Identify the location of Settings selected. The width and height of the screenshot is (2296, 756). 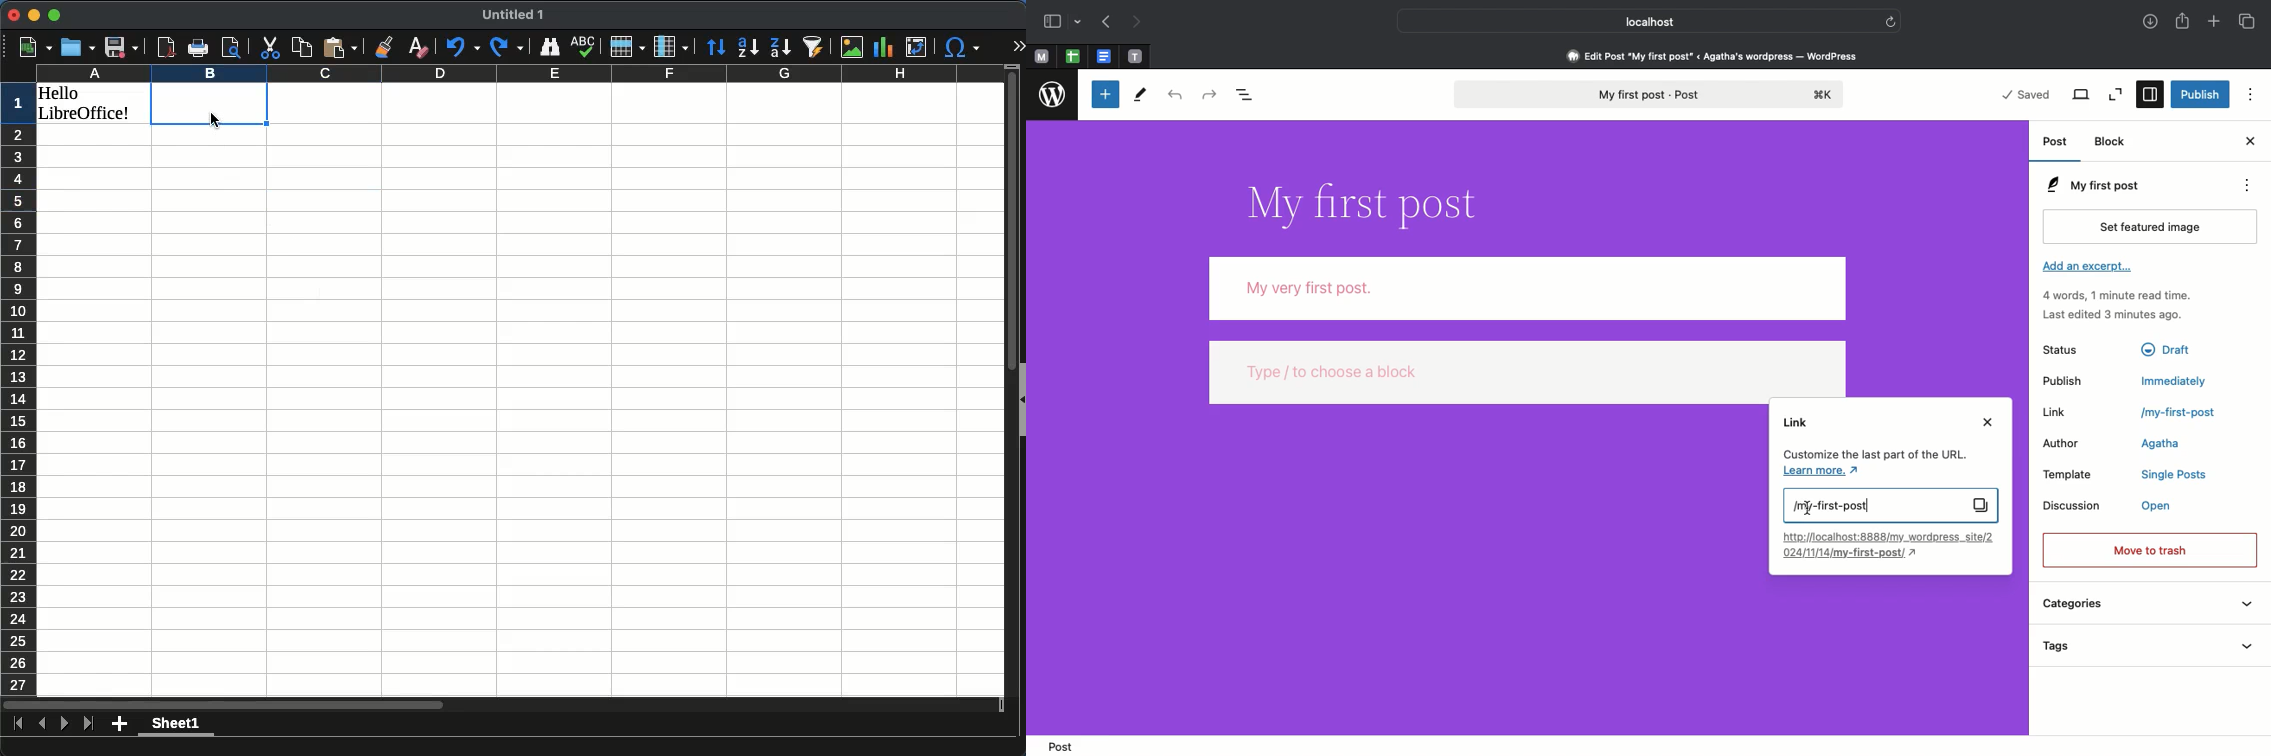
(2149, 94).